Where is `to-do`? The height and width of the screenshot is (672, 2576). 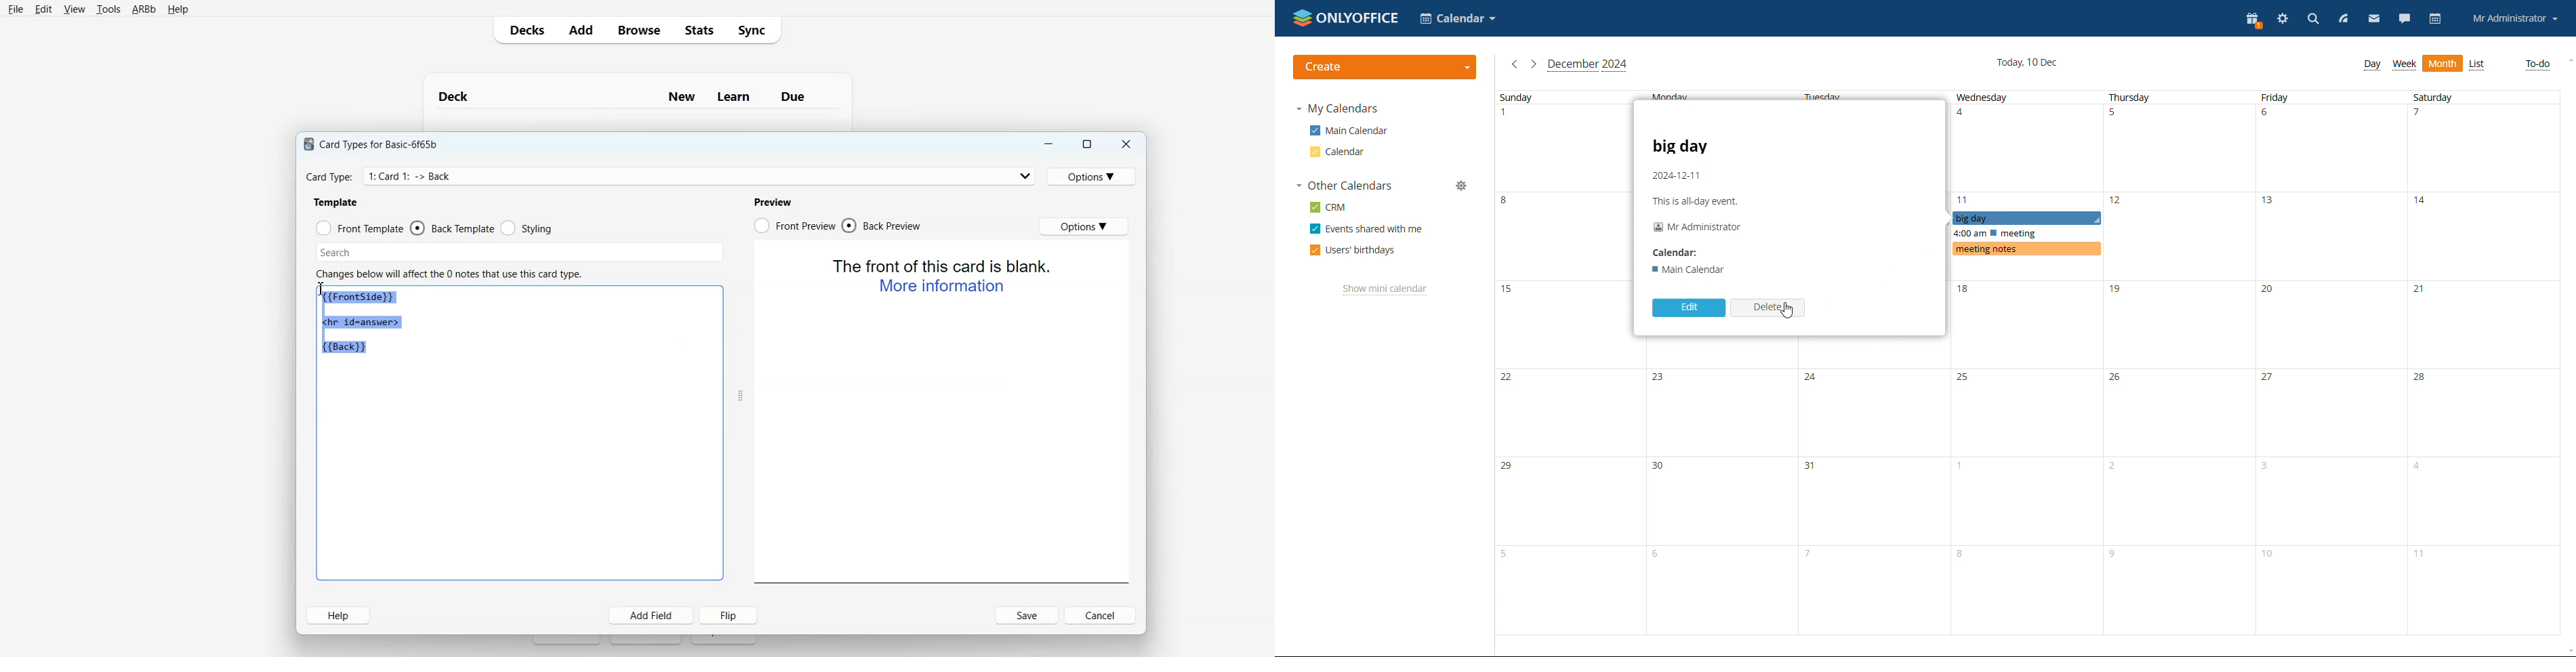
to-do is located at coordinates (2536, 64).